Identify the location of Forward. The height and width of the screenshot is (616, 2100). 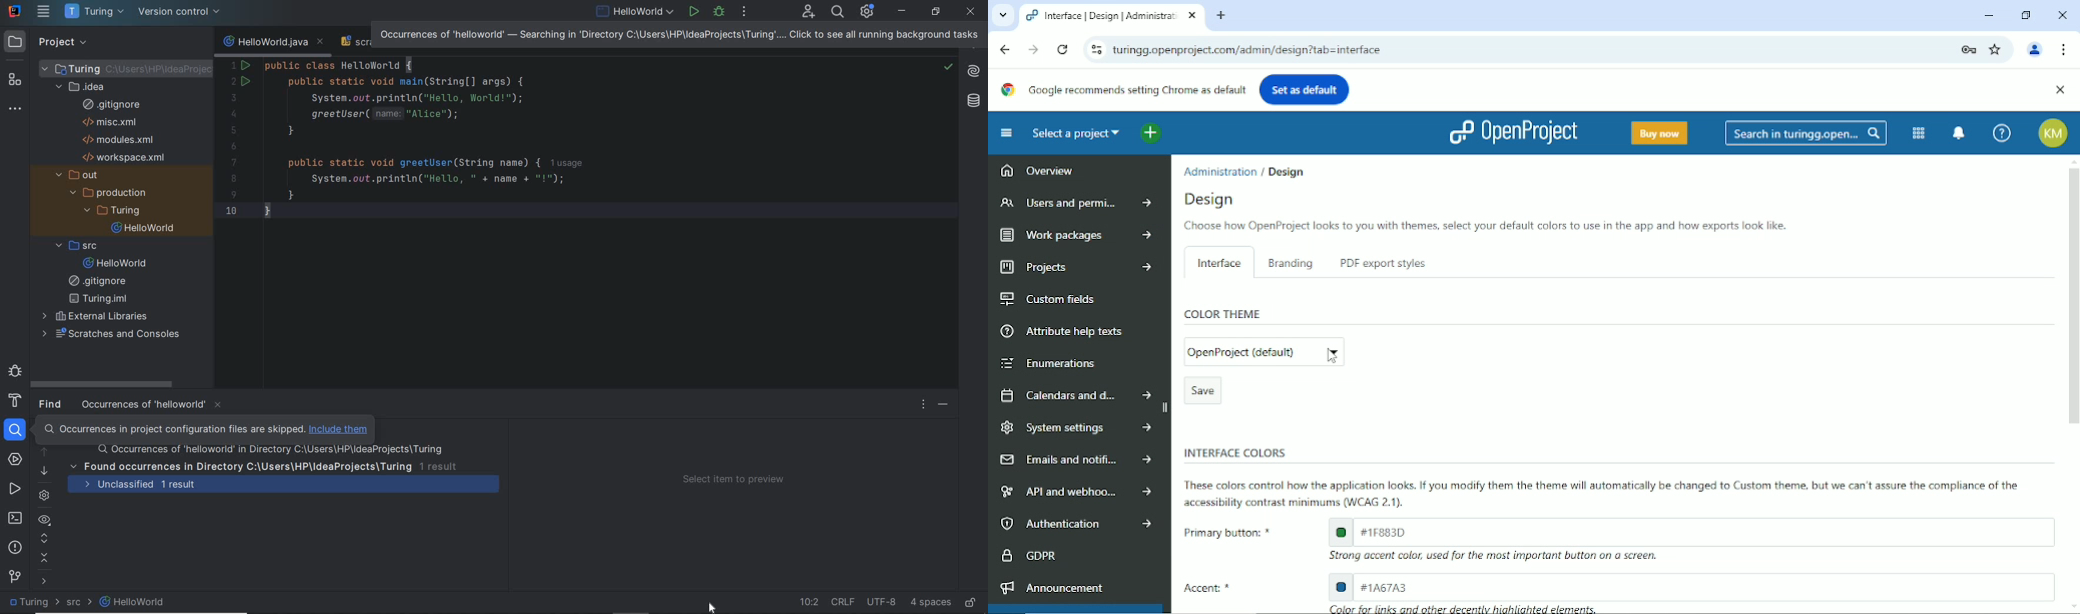
(1032, 49).